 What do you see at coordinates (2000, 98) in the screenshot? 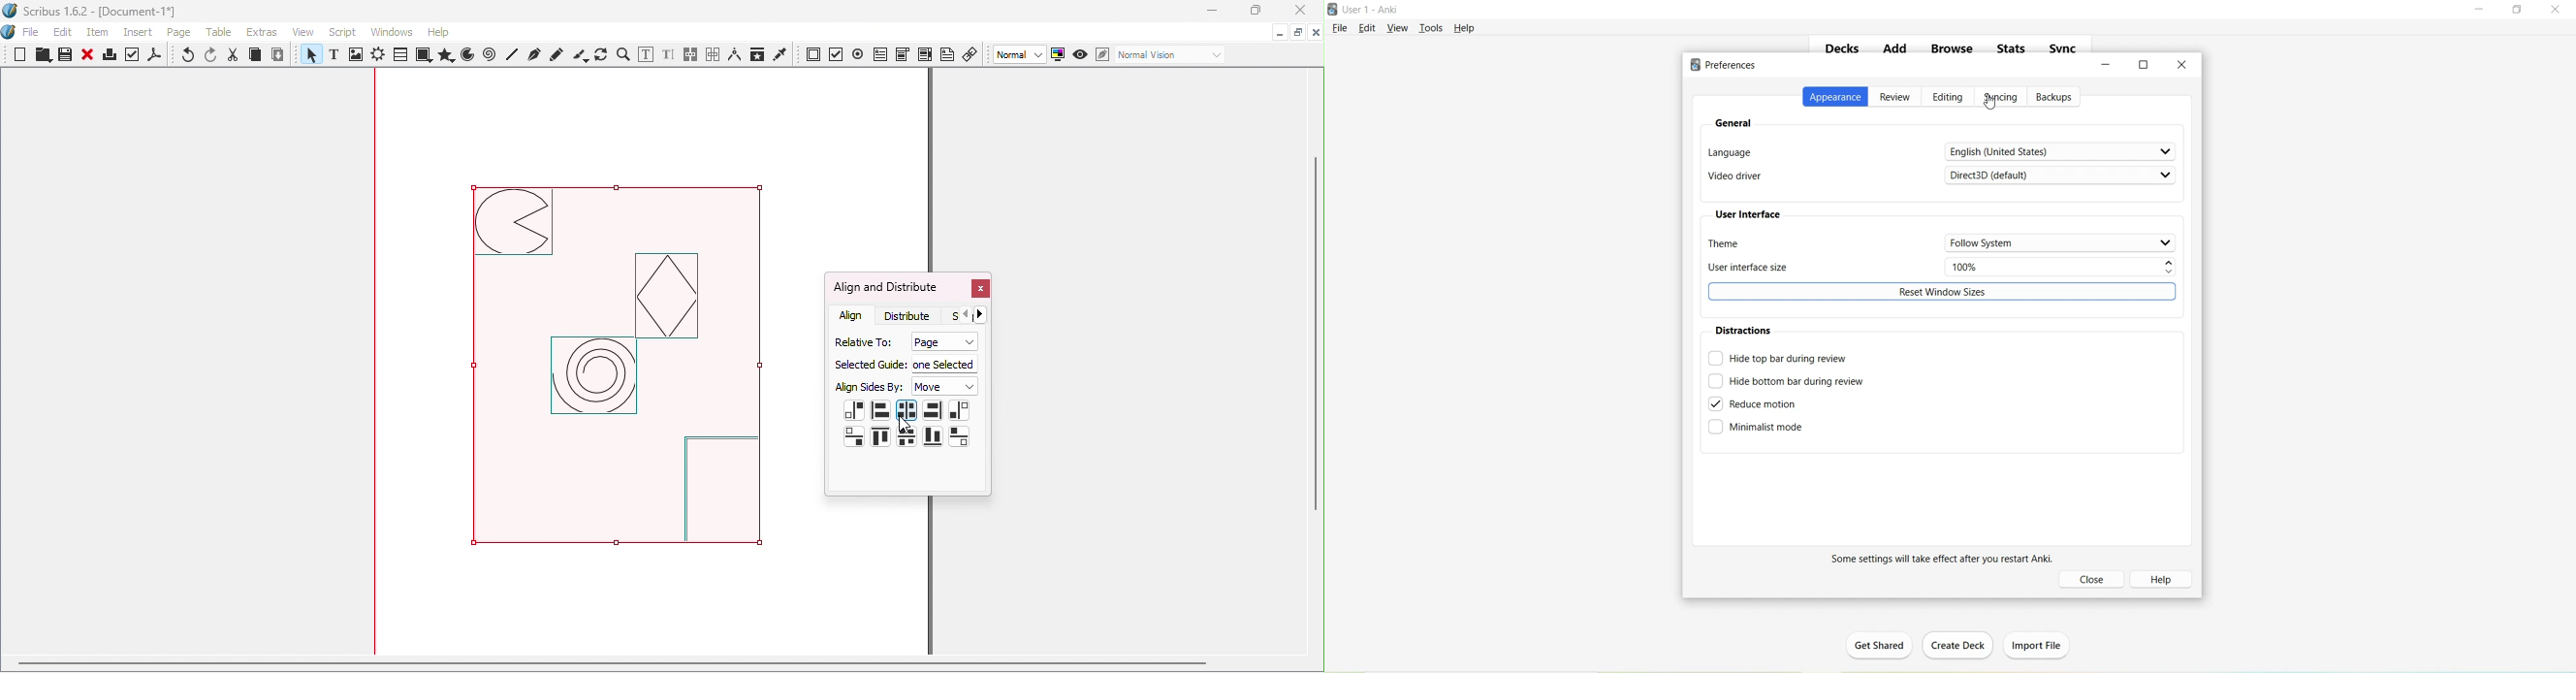
I see `Syncing` at bounding box center [2000, 98].